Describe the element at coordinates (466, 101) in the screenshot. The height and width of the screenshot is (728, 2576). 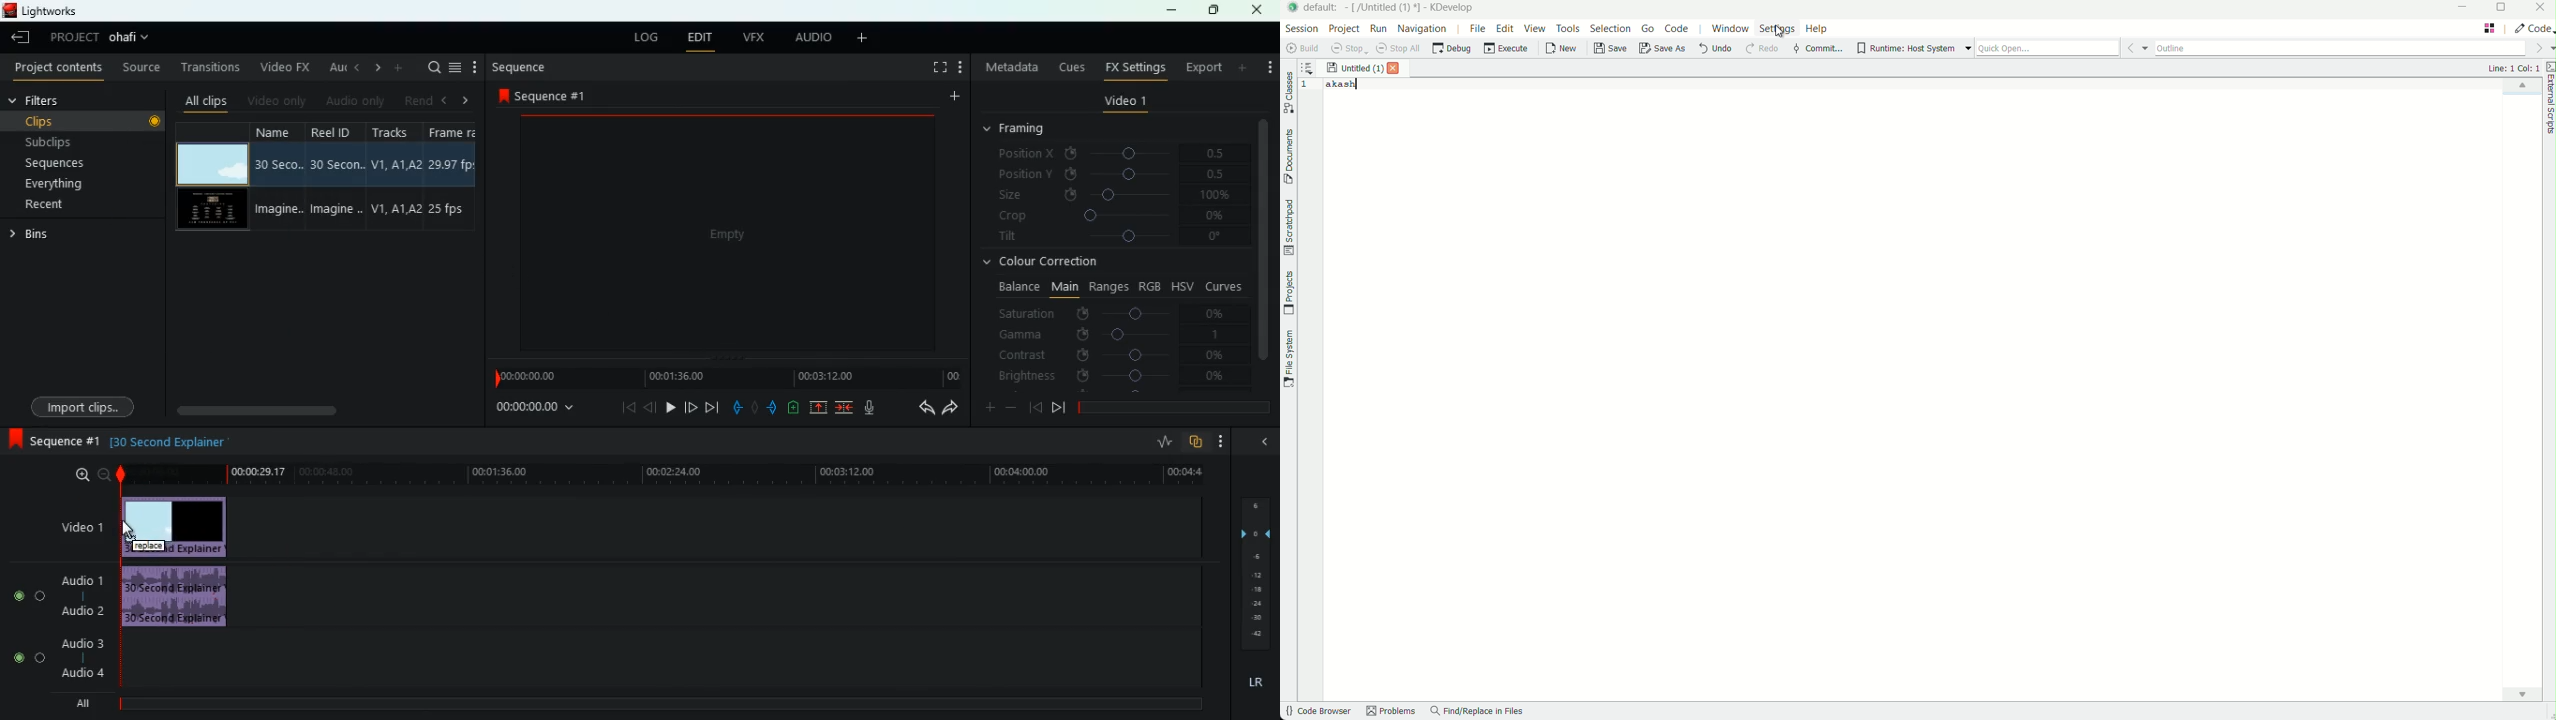
I see `right` at that location.